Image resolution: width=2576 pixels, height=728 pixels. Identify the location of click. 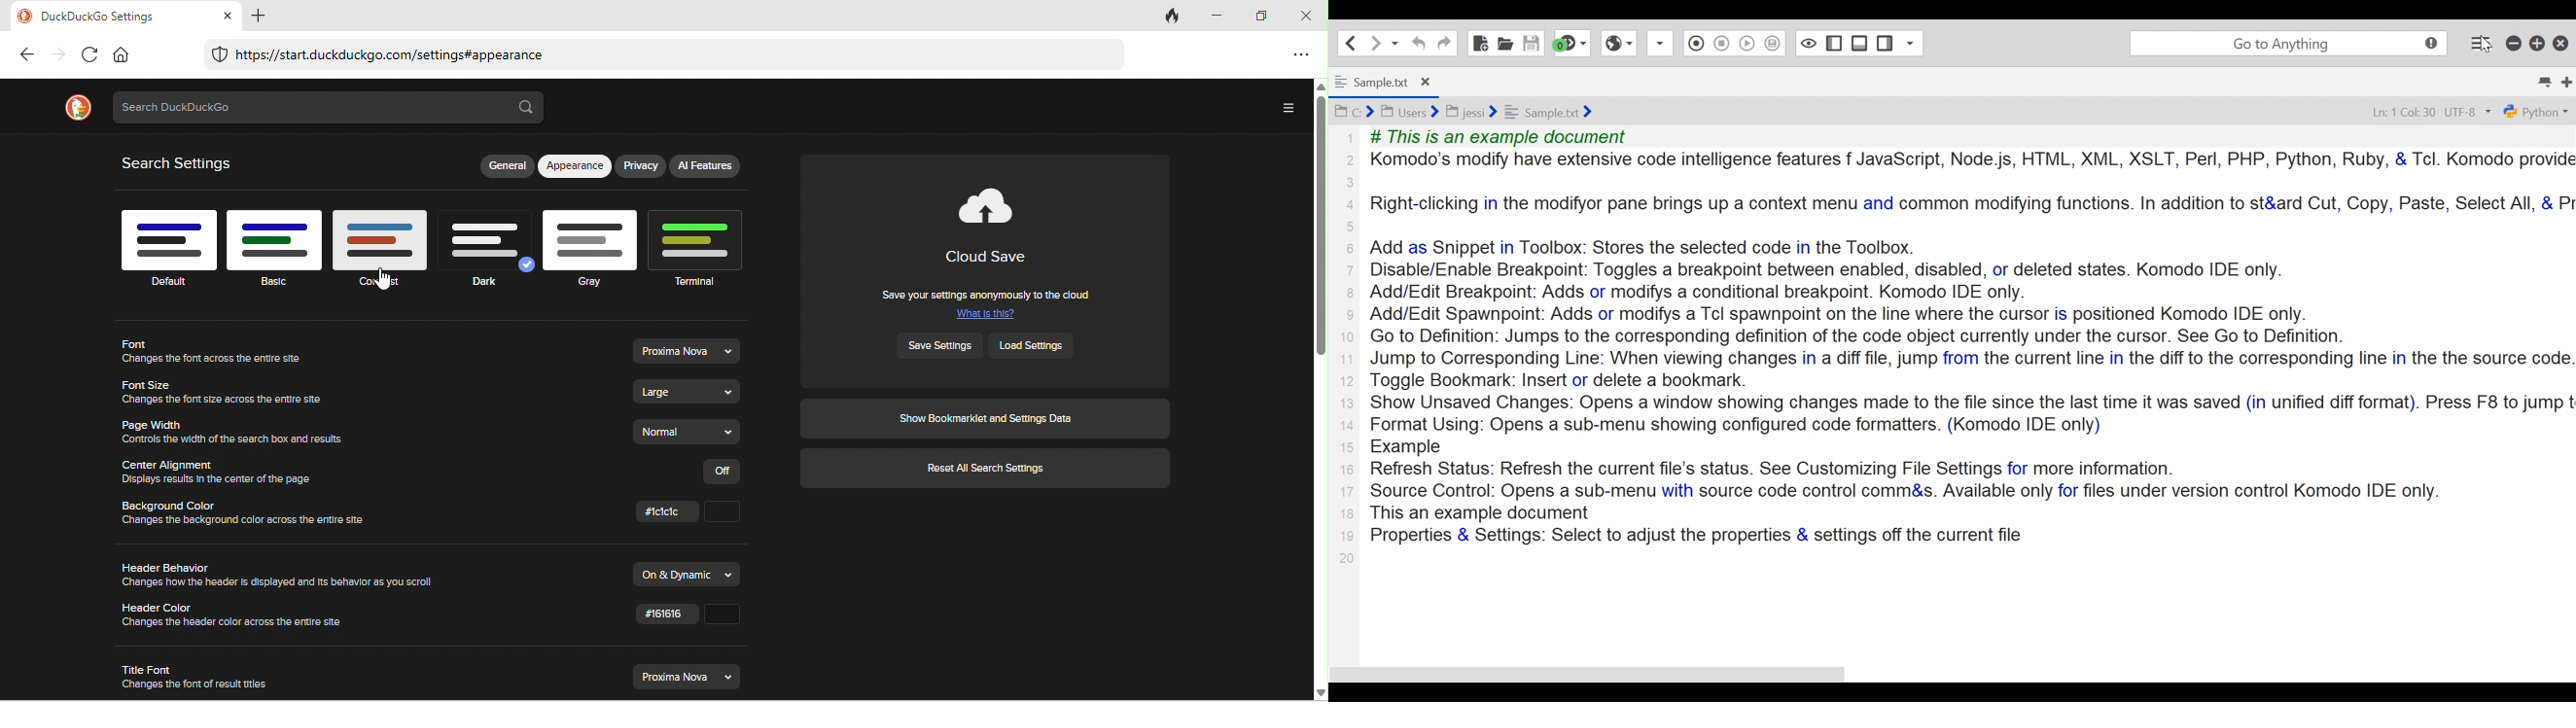
(690, 512).